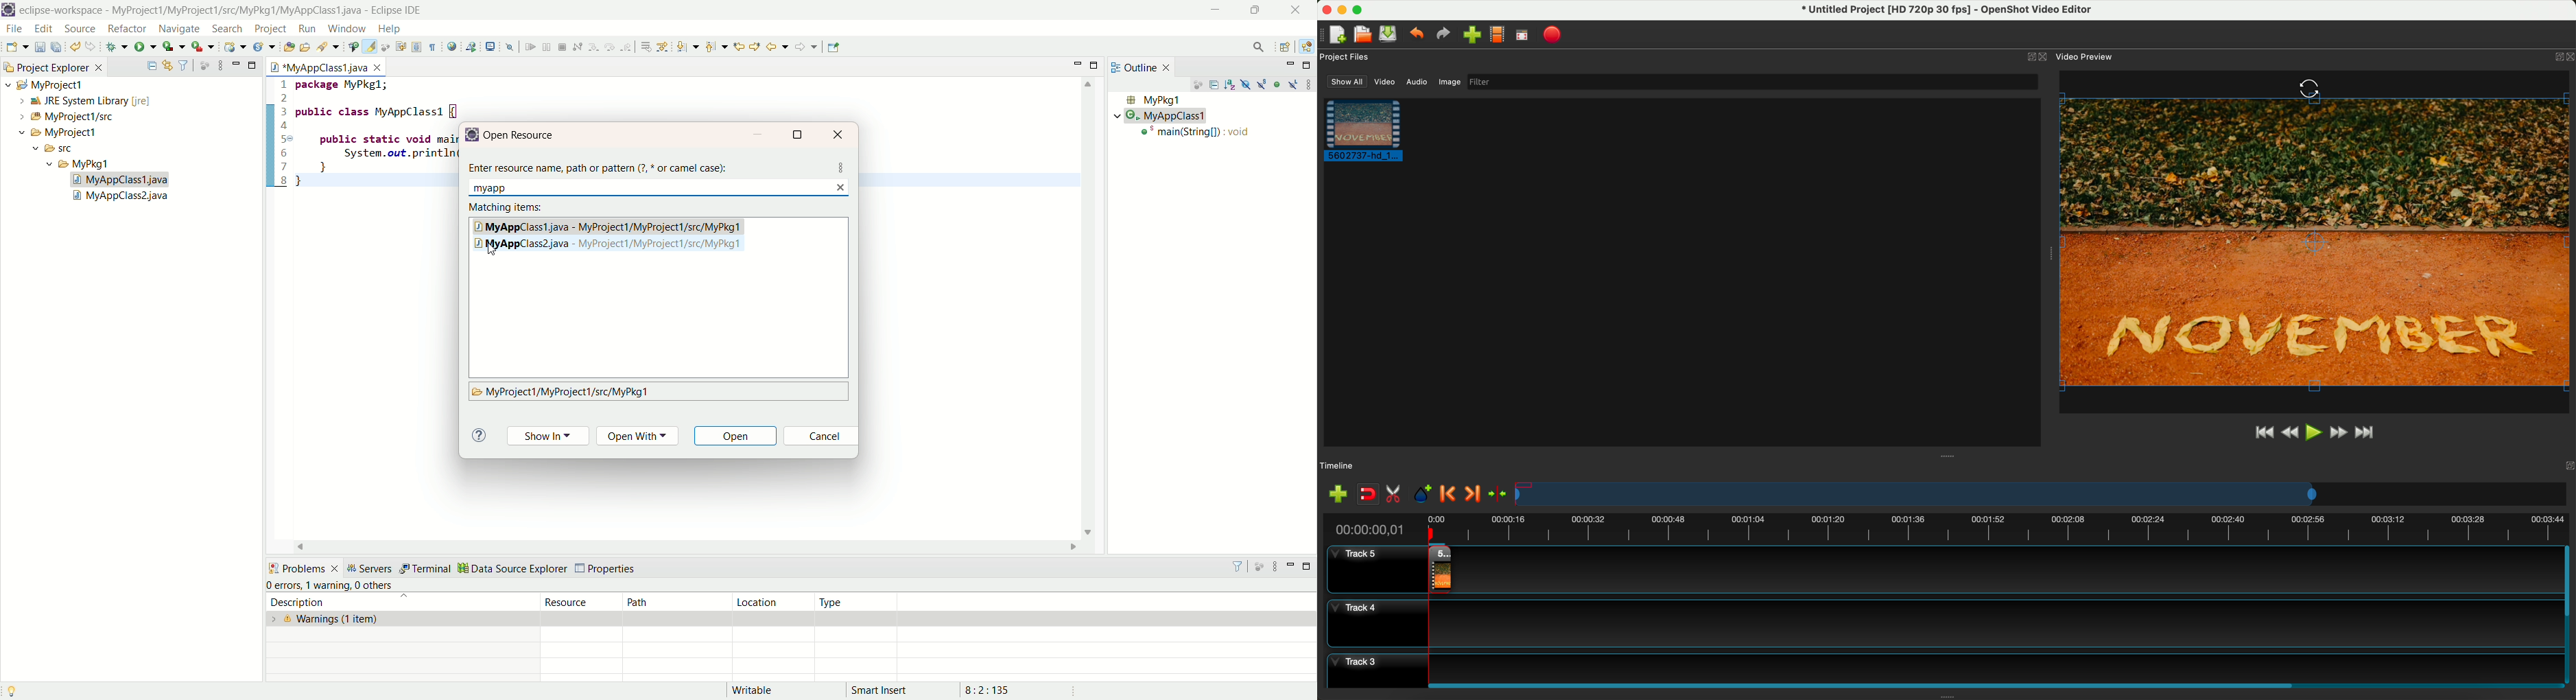 This screenshot has height=700, width=2576. Describe the element at coordinates (268, 29) in the screenshot. I see `project` at that location.